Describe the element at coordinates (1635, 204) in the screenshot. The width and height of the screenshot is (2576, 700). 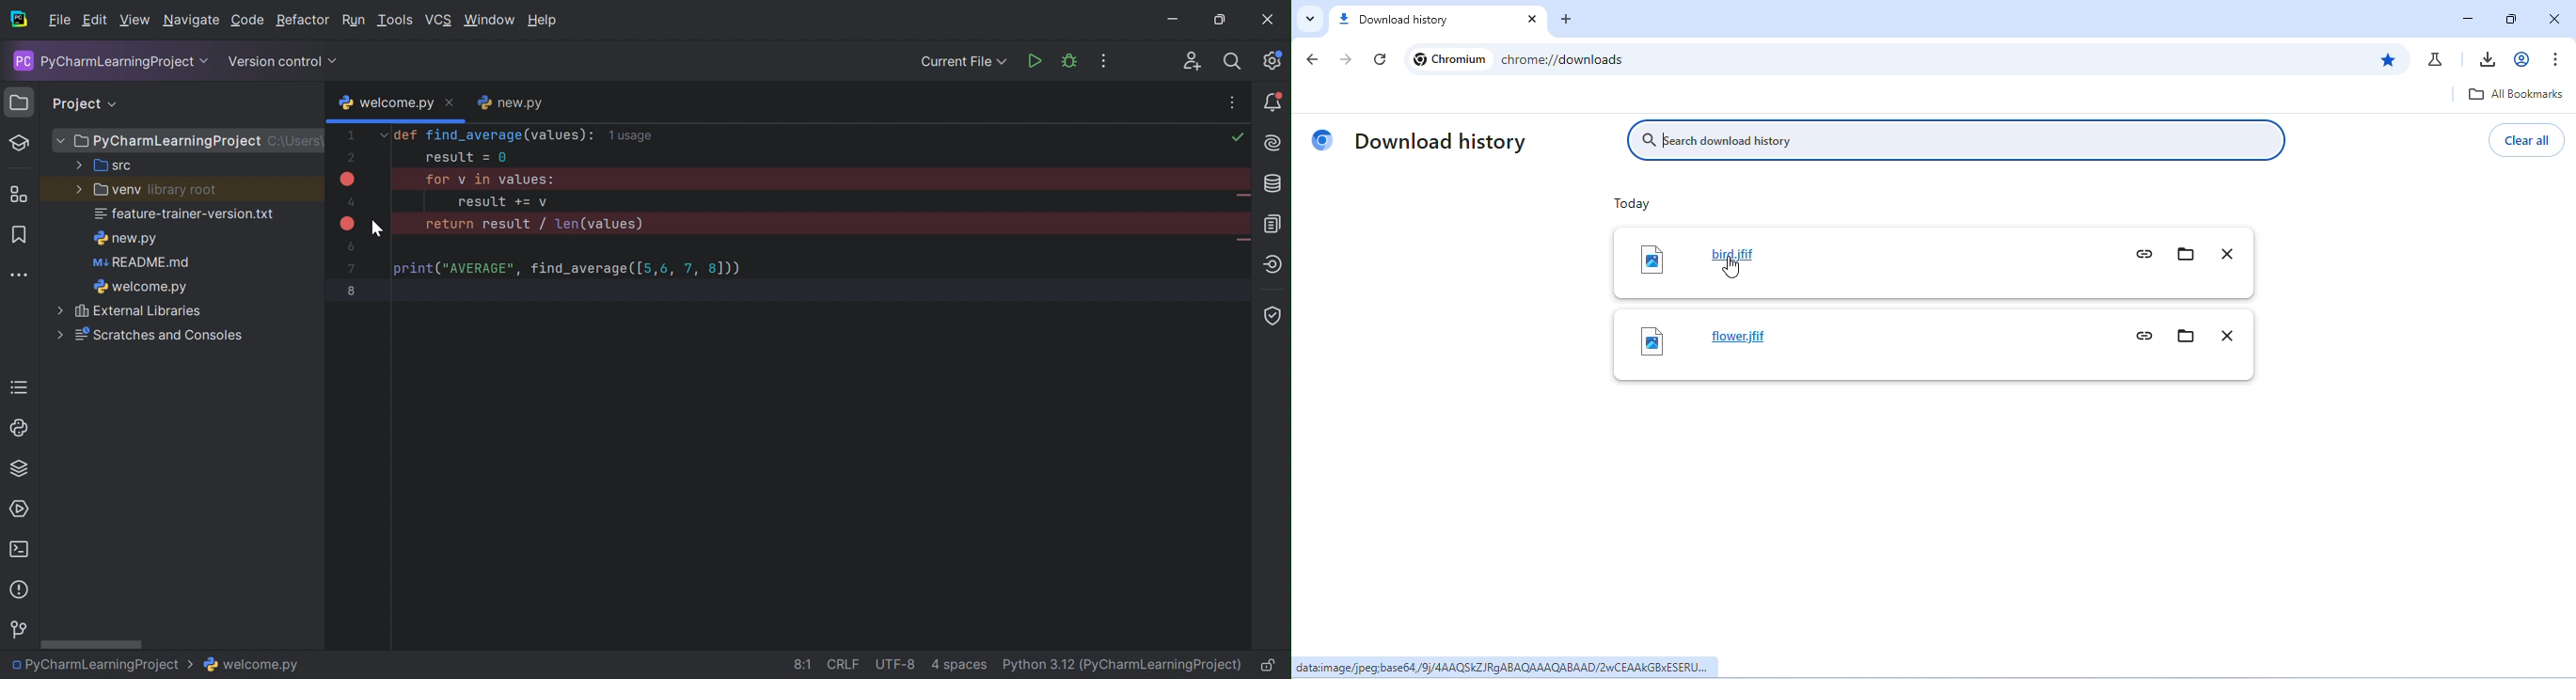
I see `toady` at that location.